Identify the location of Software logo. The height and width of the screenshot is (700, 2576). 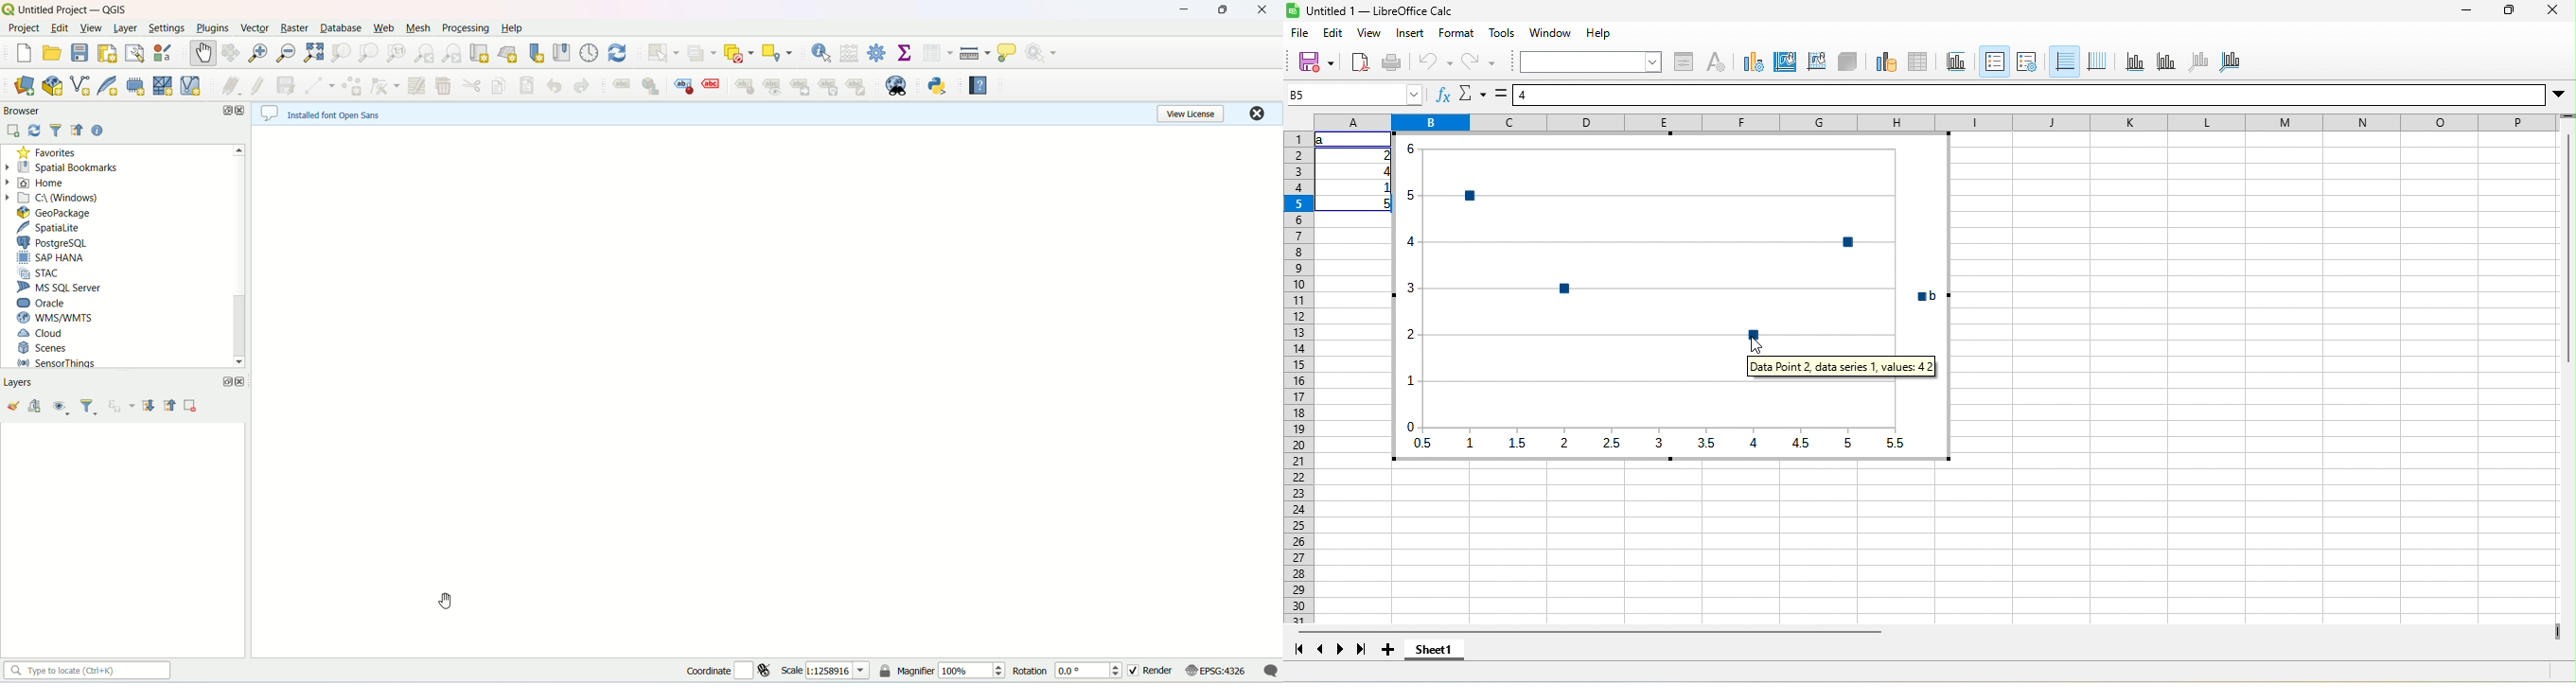
(1293, 10).